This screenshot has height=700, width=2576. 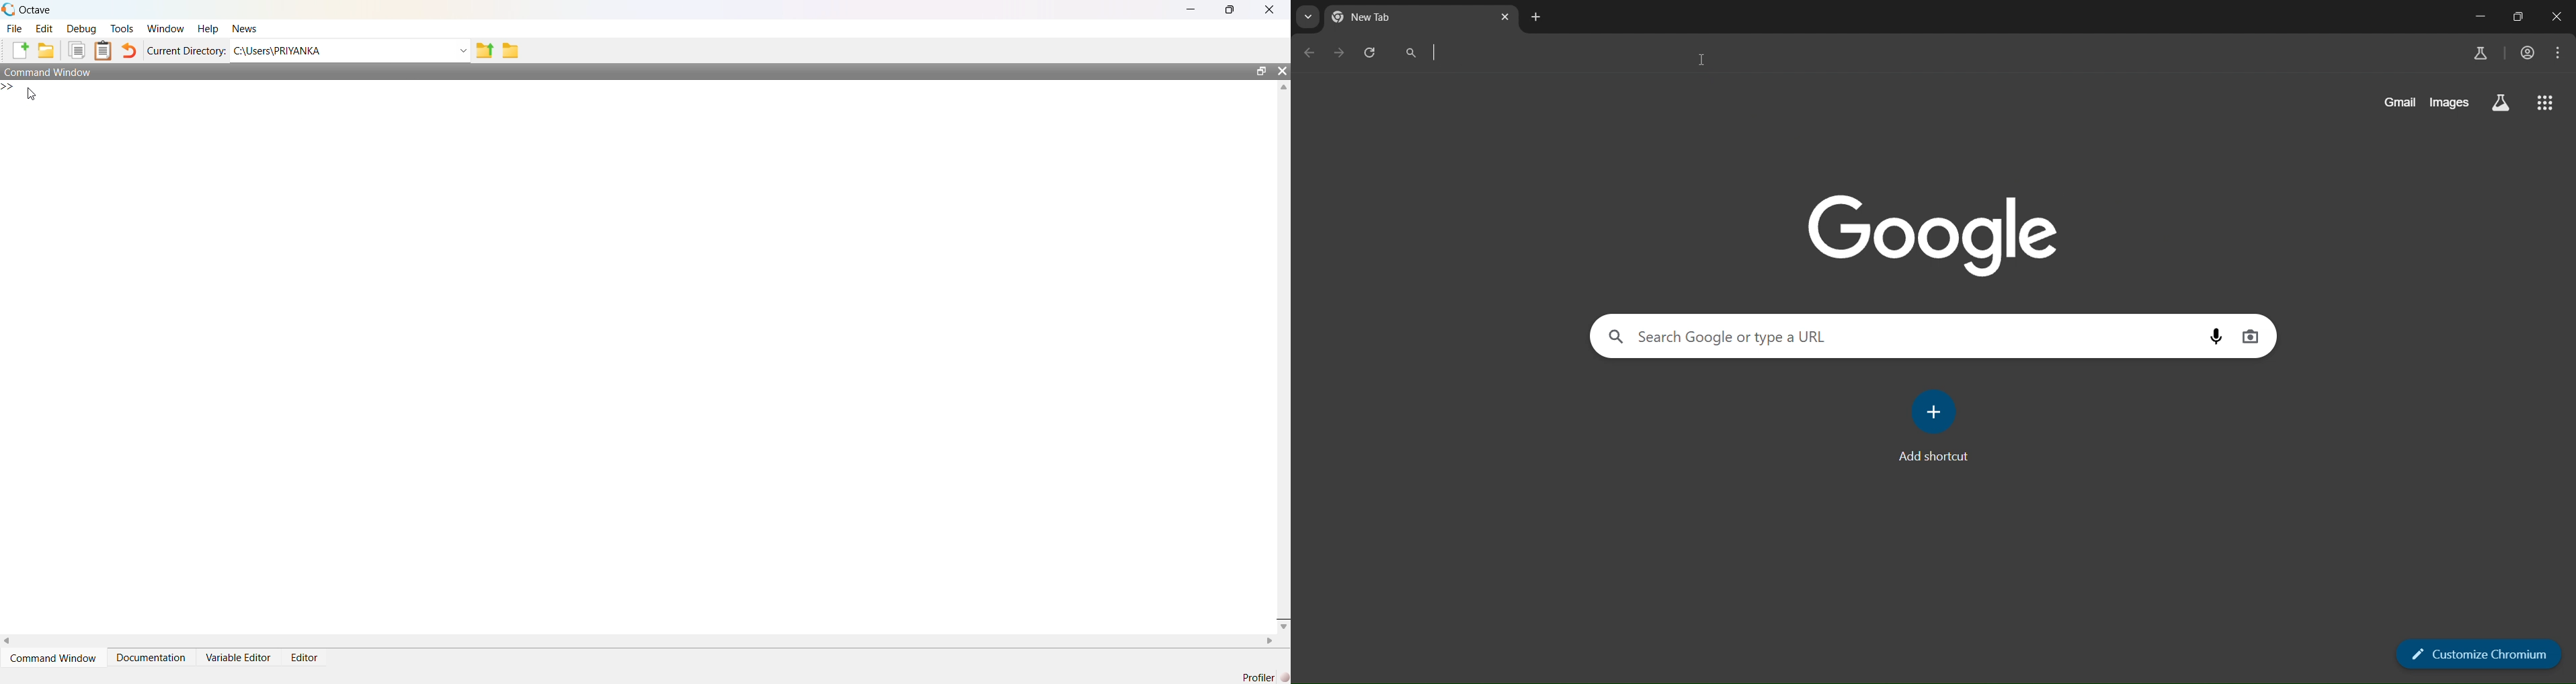 What do you see at coordinates (1233, 8) in the screenshot?
I see `maximise` at bounding box center [1233, 8].